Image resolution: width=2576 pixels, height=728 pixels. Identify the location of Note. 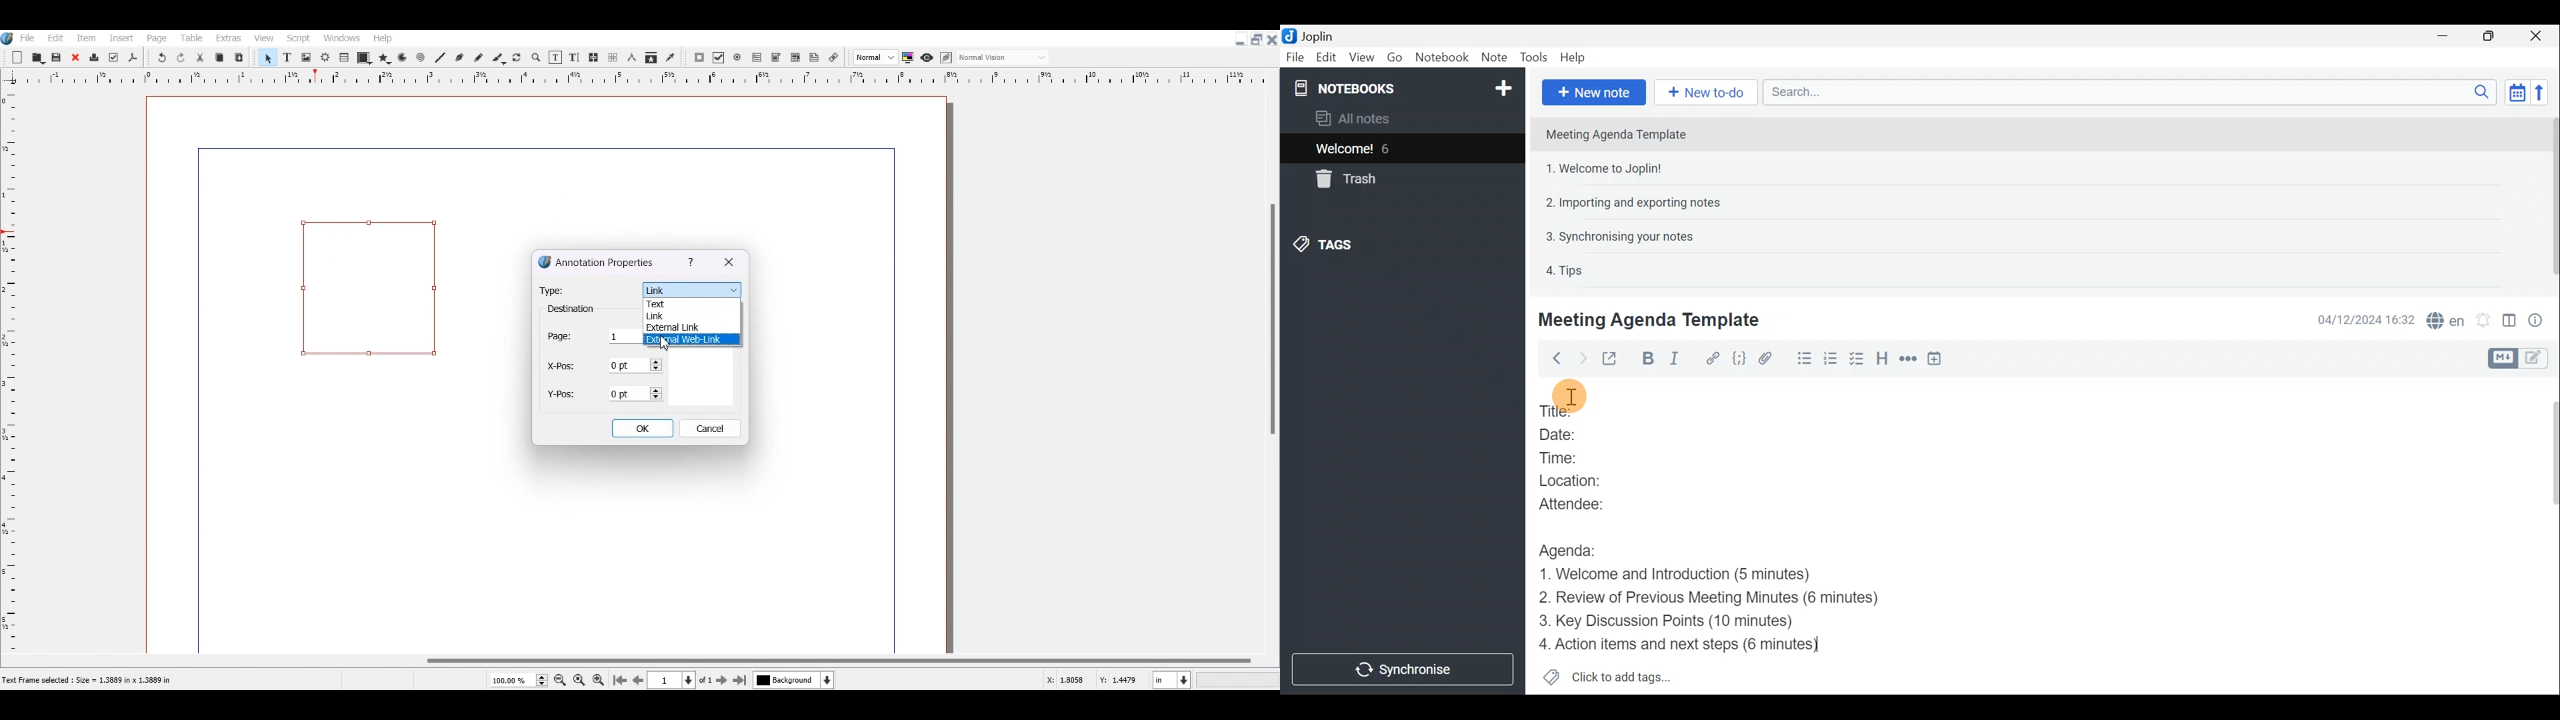
(1493, 55).